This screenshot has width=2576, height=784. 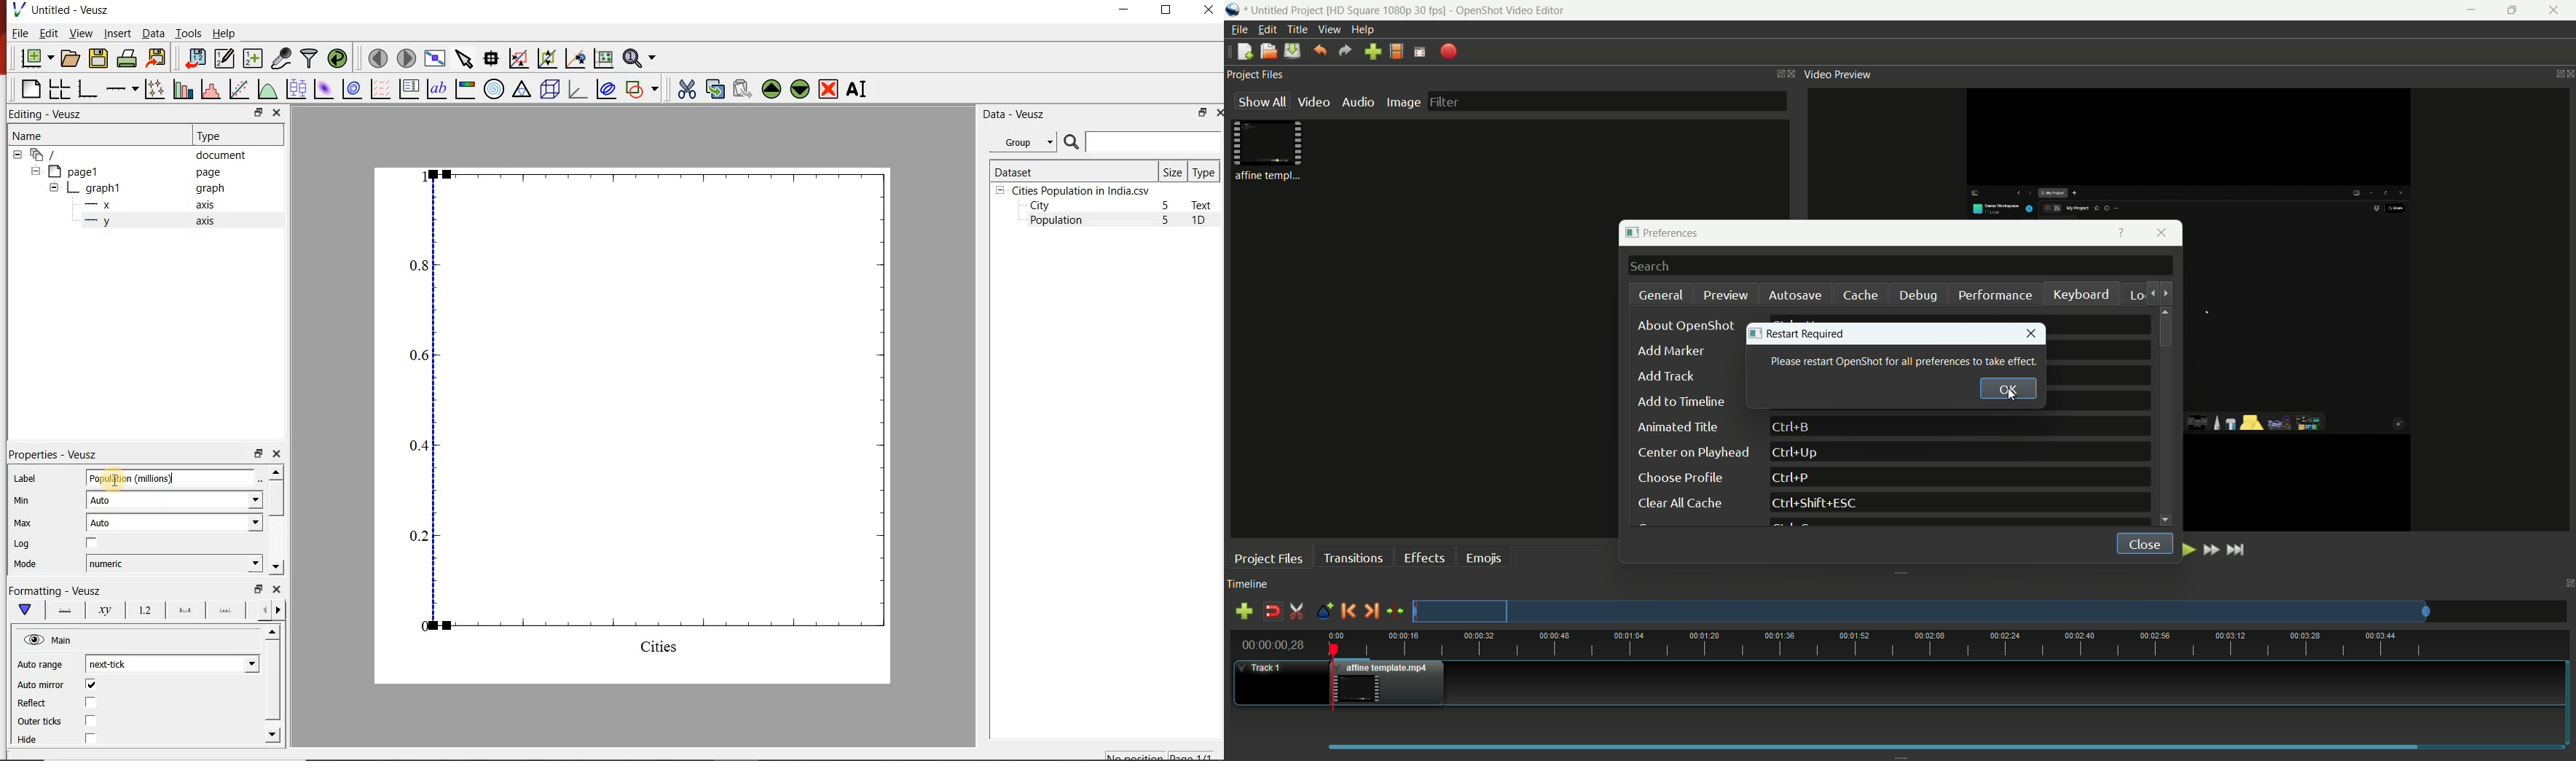 I want to click on center on playhead, so click(x=1691, y=452).